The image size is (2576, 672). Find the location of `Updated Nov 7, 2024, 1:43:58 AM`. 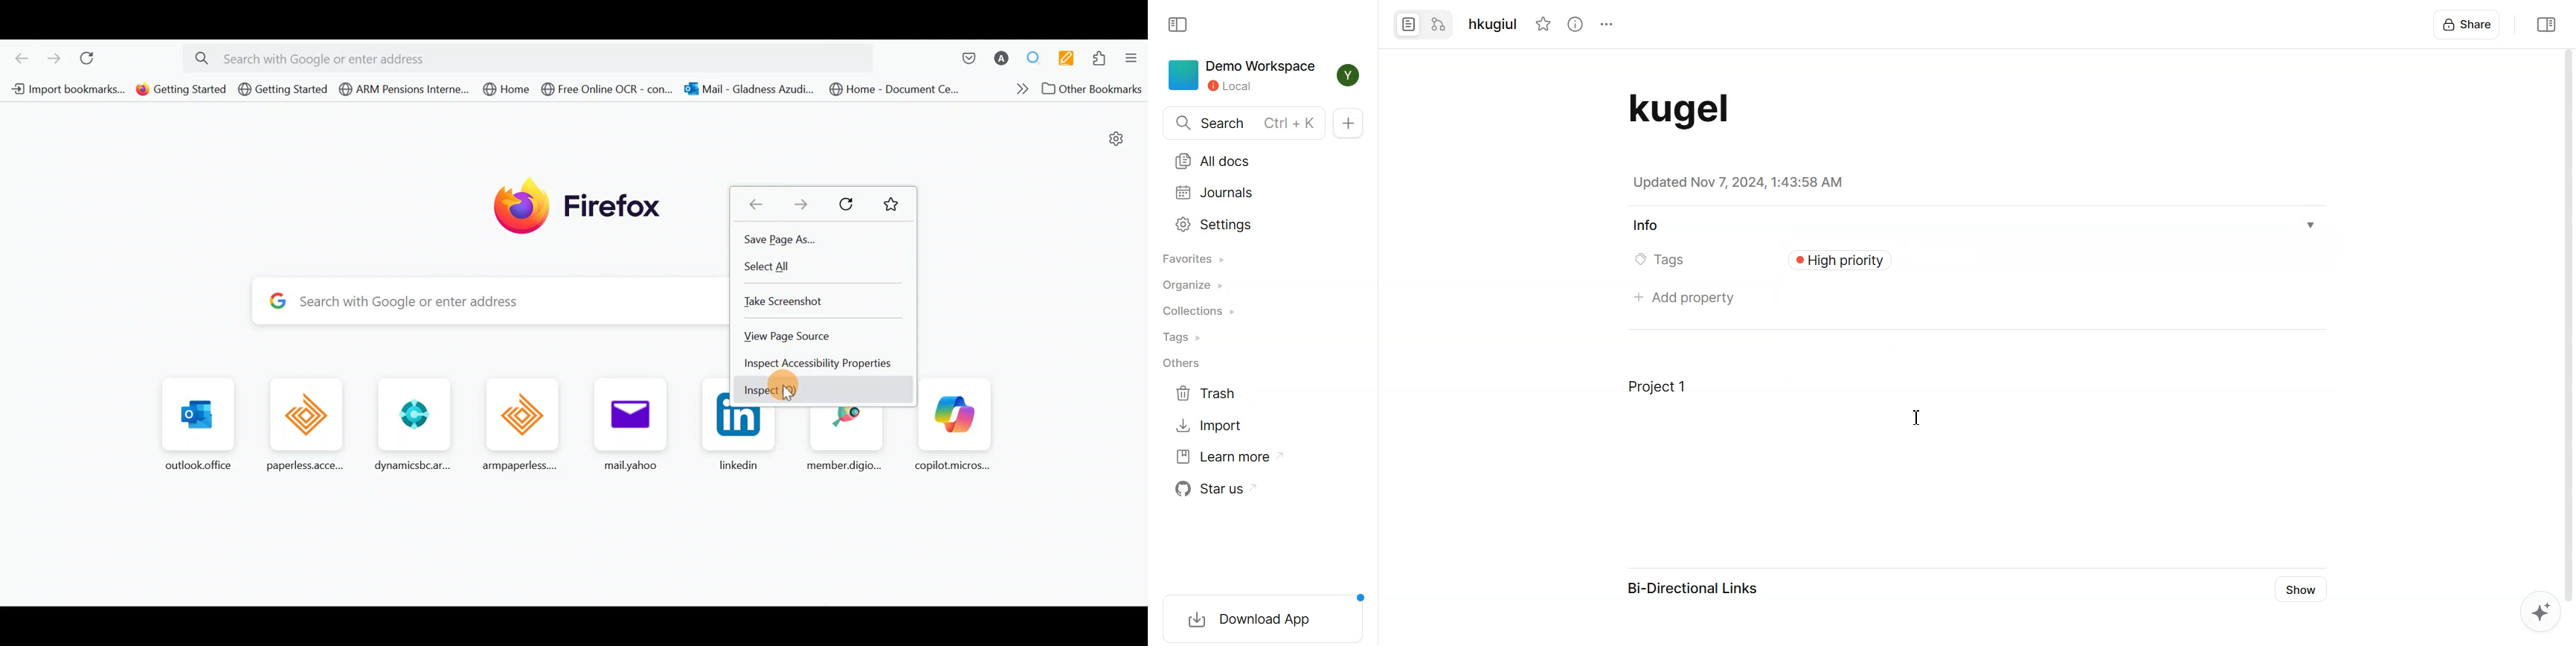

Updated Nov 7, 2024, 1:43:58 AM is located at coordinates (1741, 183).